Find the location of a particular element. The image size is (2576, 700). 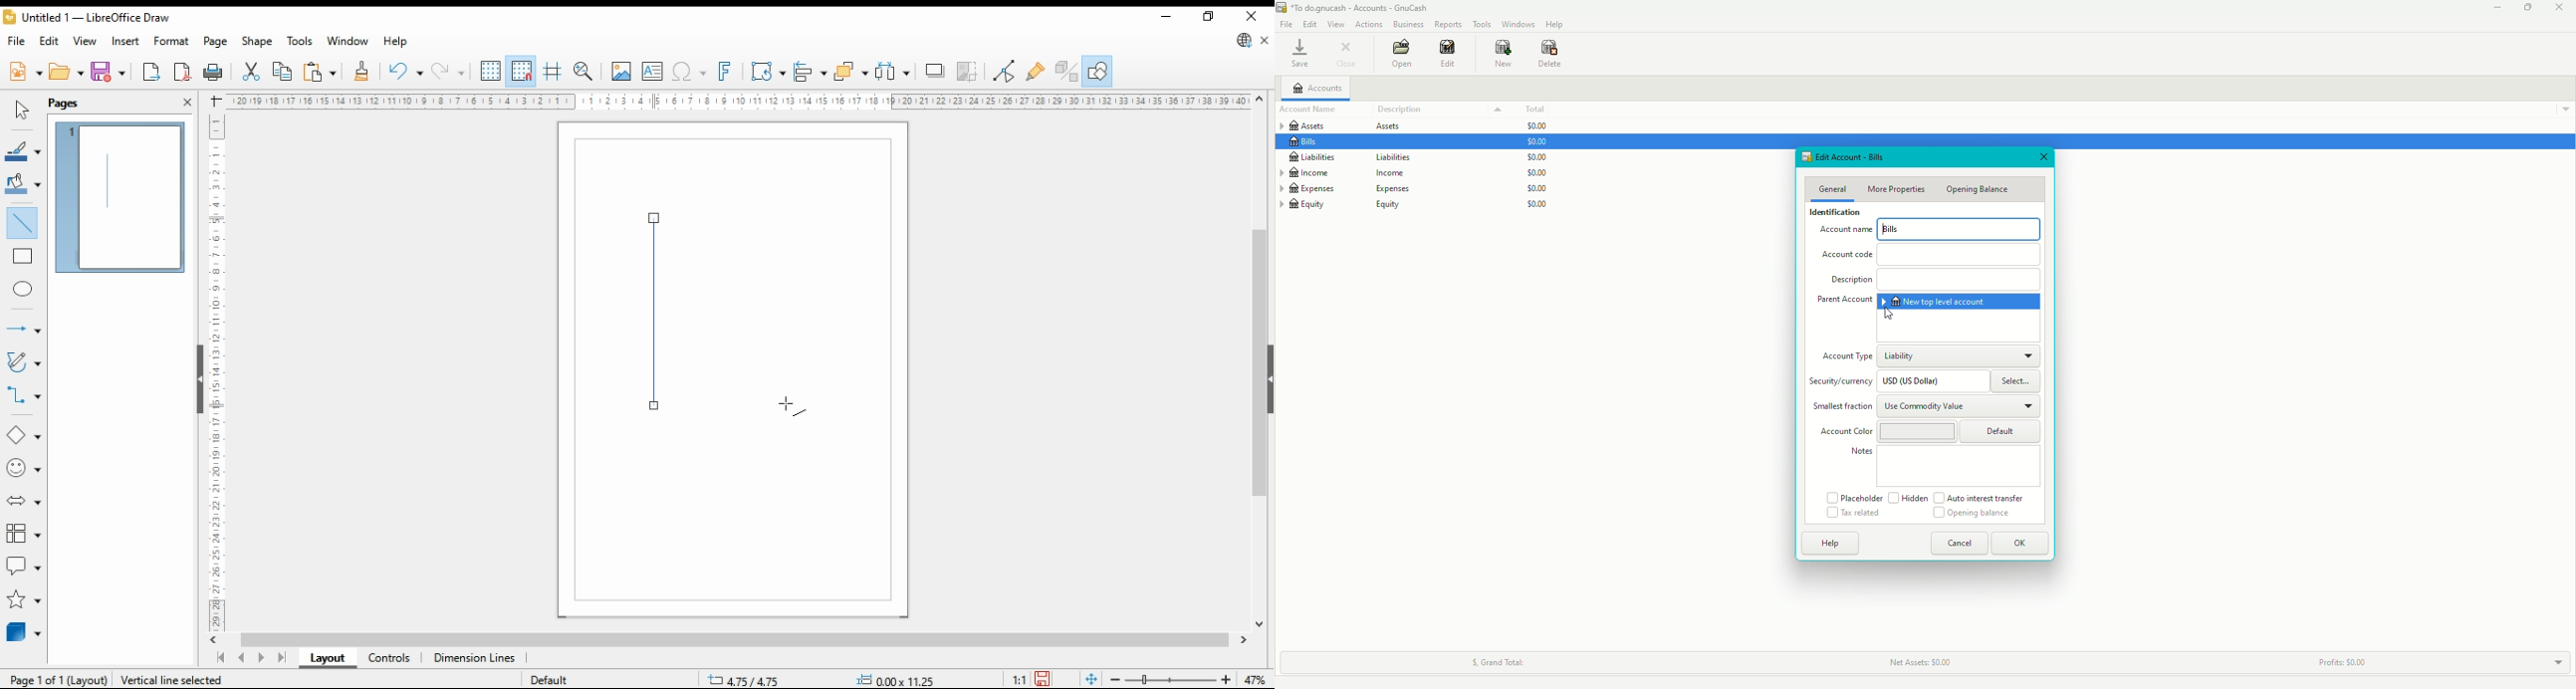

paste is located at coordinates (320, 72).